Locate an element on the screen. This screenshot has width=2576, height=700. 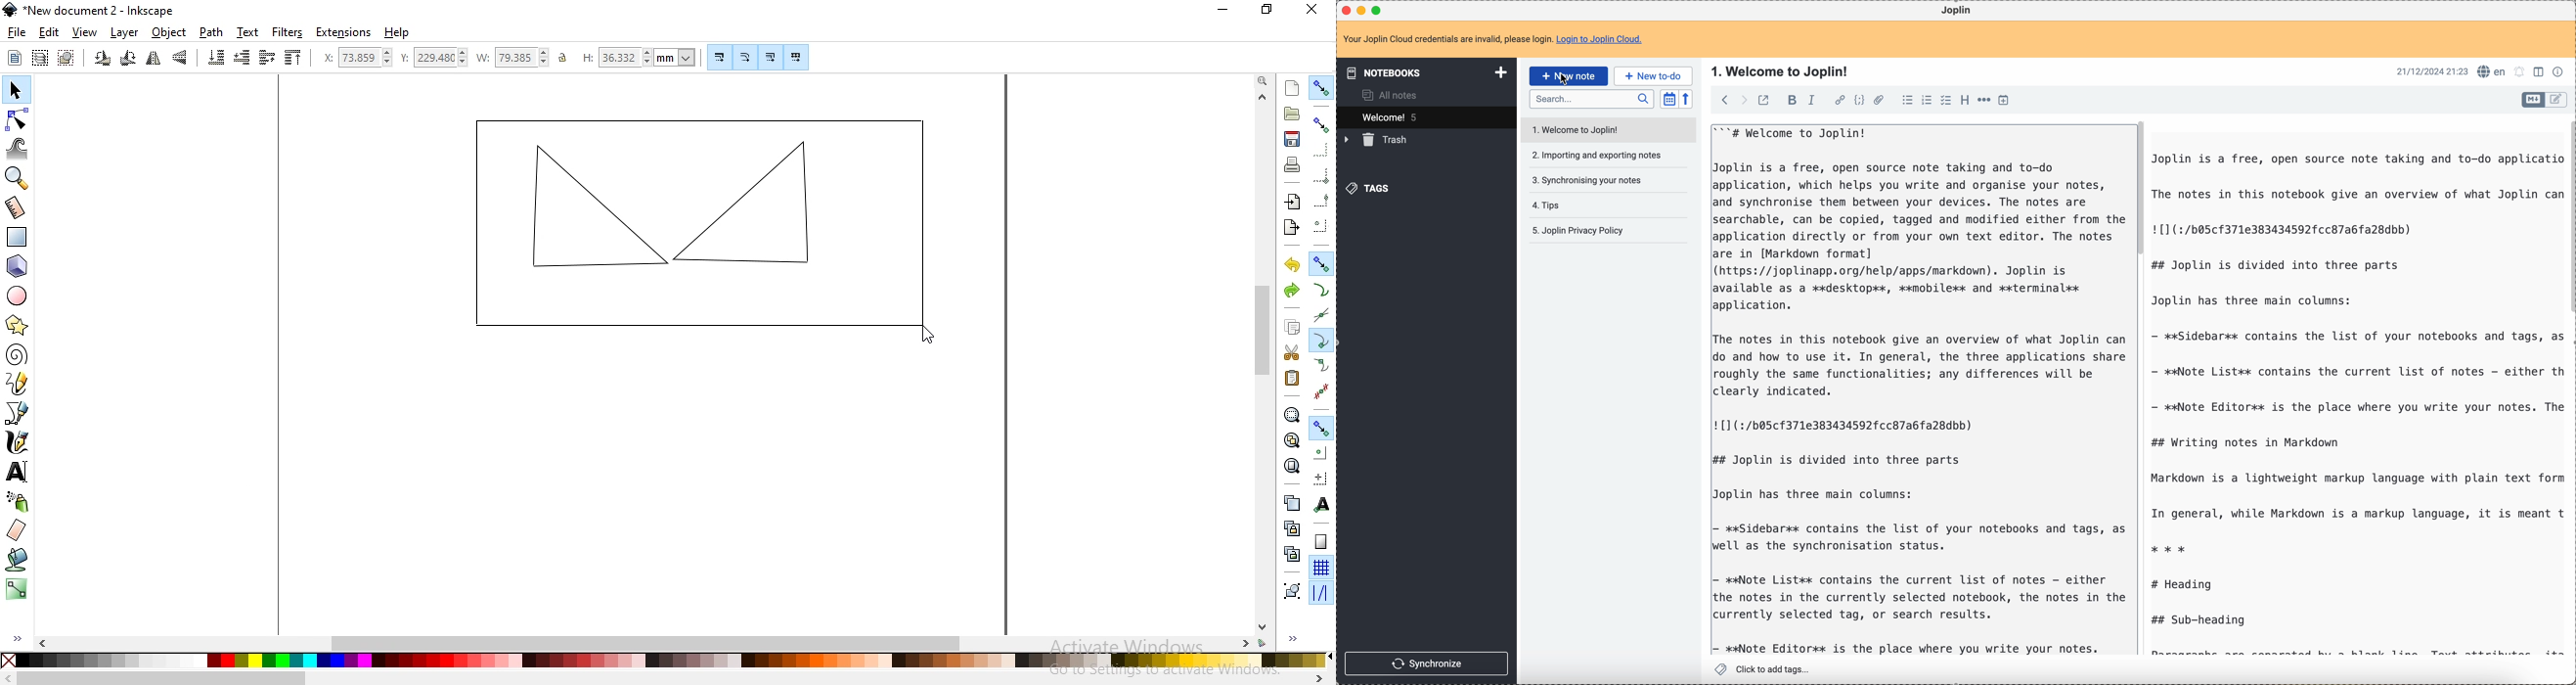
note properties is located at coordinates (2559, 72).